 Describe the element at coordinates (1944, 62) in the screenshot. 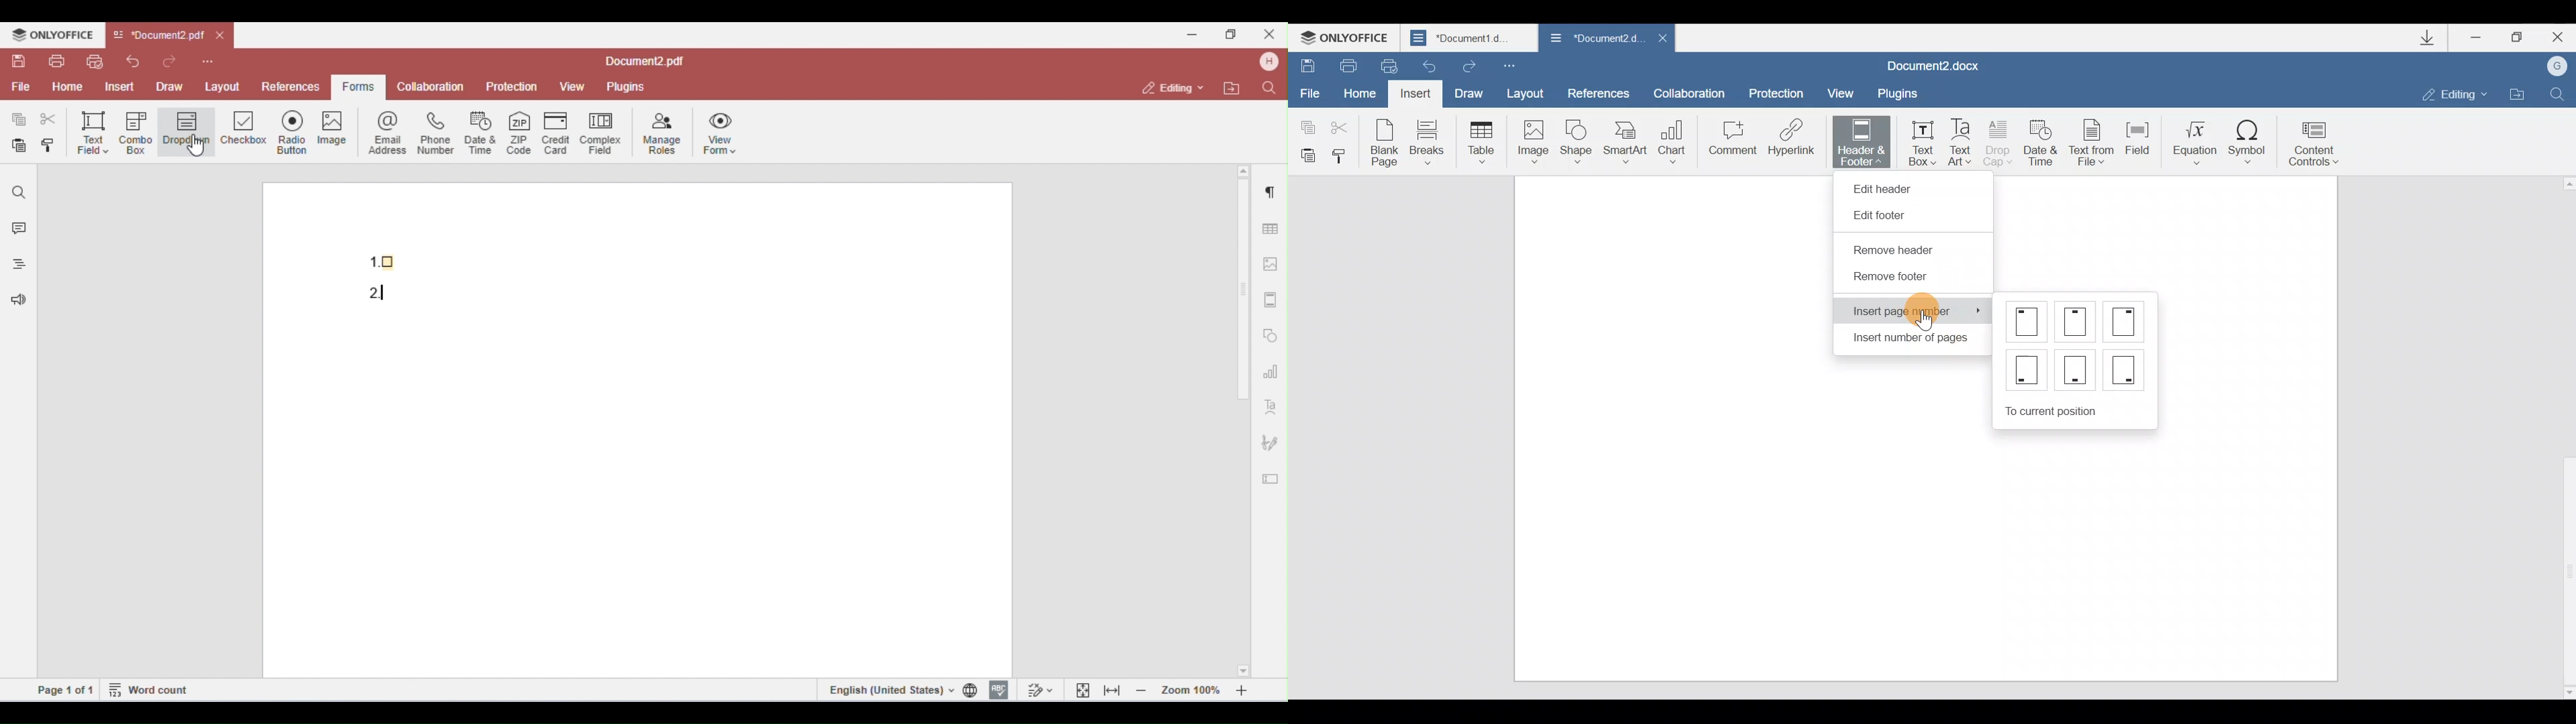

I see `Document2.docx` at that location.